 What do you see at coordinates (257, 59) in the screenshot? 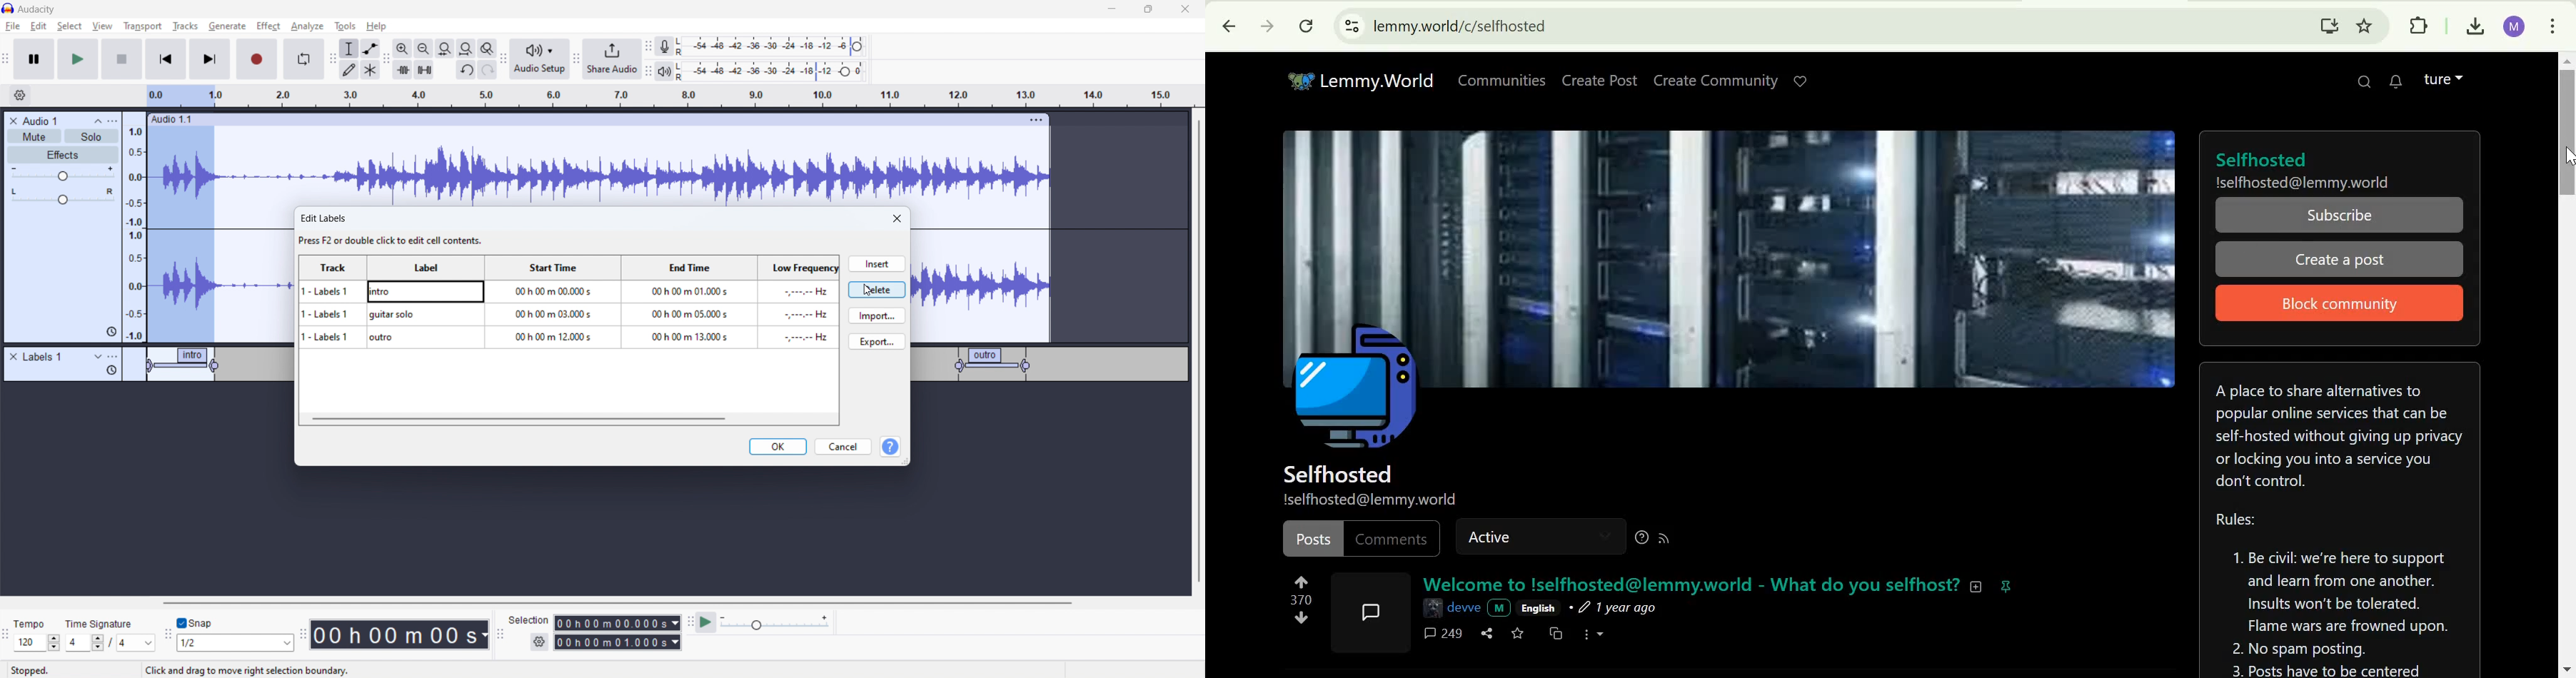
I see `record` at bounding box center [257, 59].